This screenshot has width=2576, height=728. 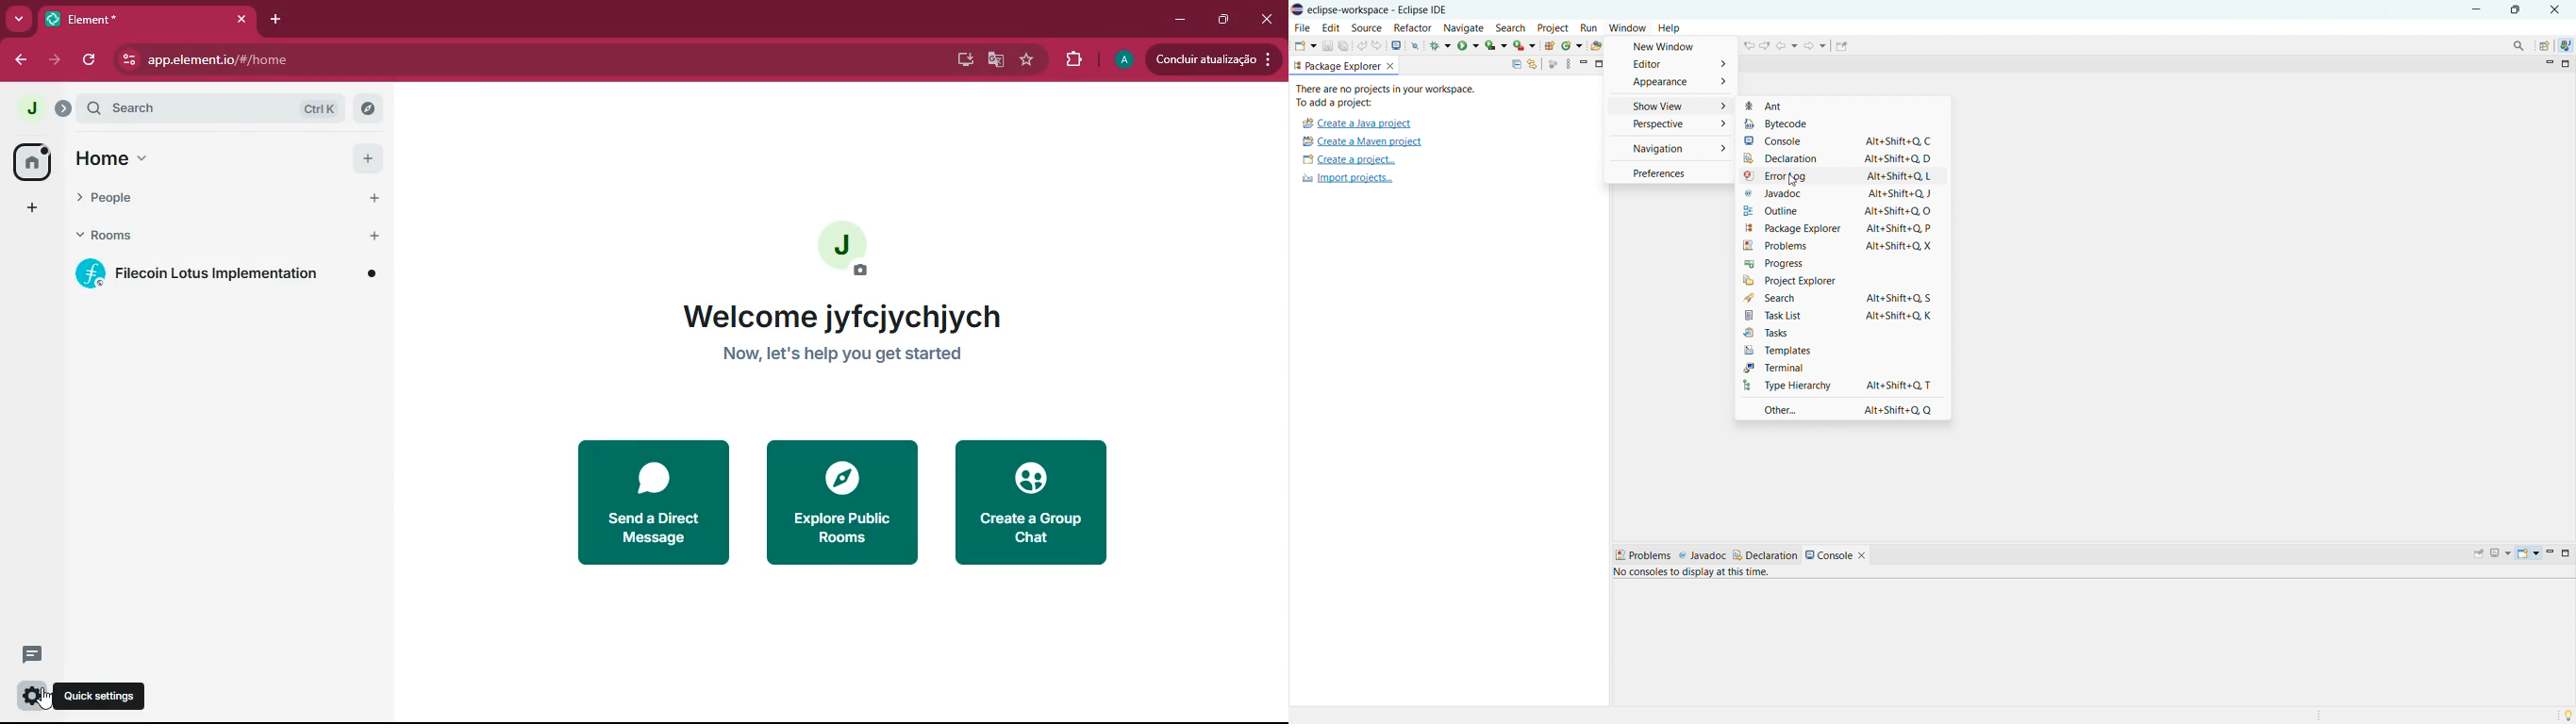 What do you see at coordinates (1464, 28) in the screenshot?
I see `navigate` at bounding box center [1464, 28].